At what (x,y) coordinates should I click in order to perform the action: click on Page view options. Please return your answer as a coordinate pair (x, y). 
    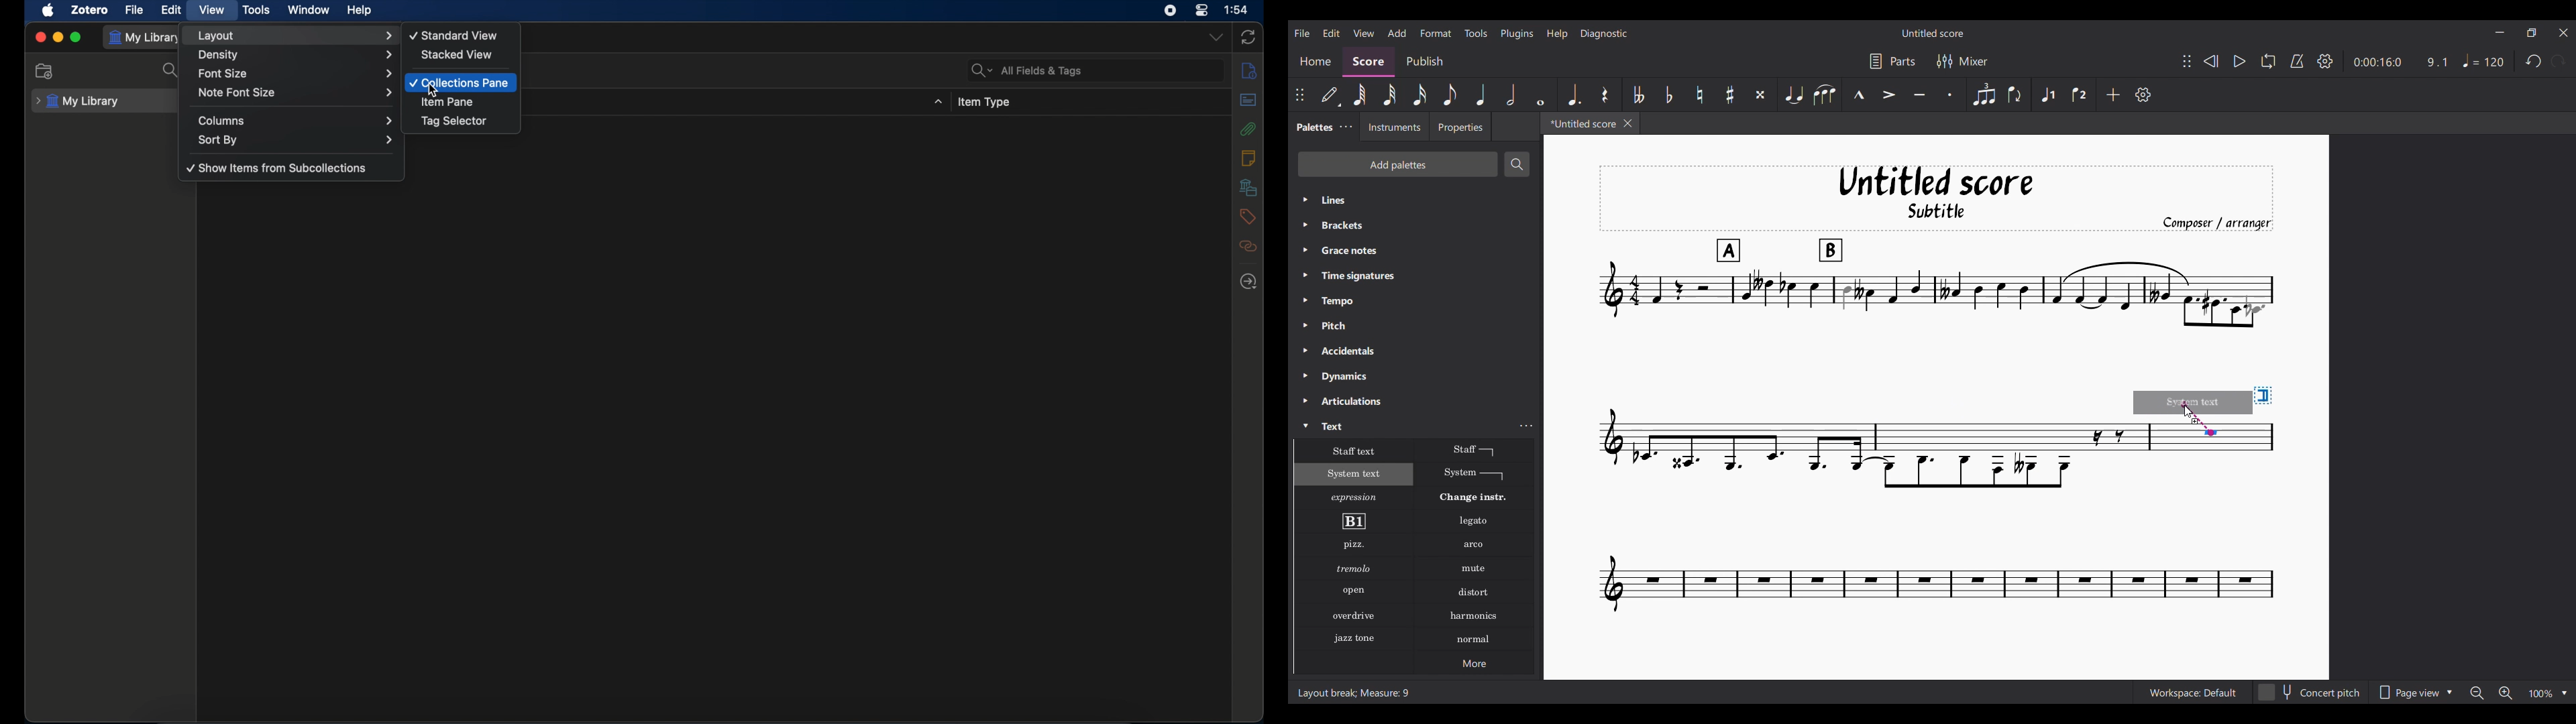
    Looking at the image, I should click on (2414, 692).